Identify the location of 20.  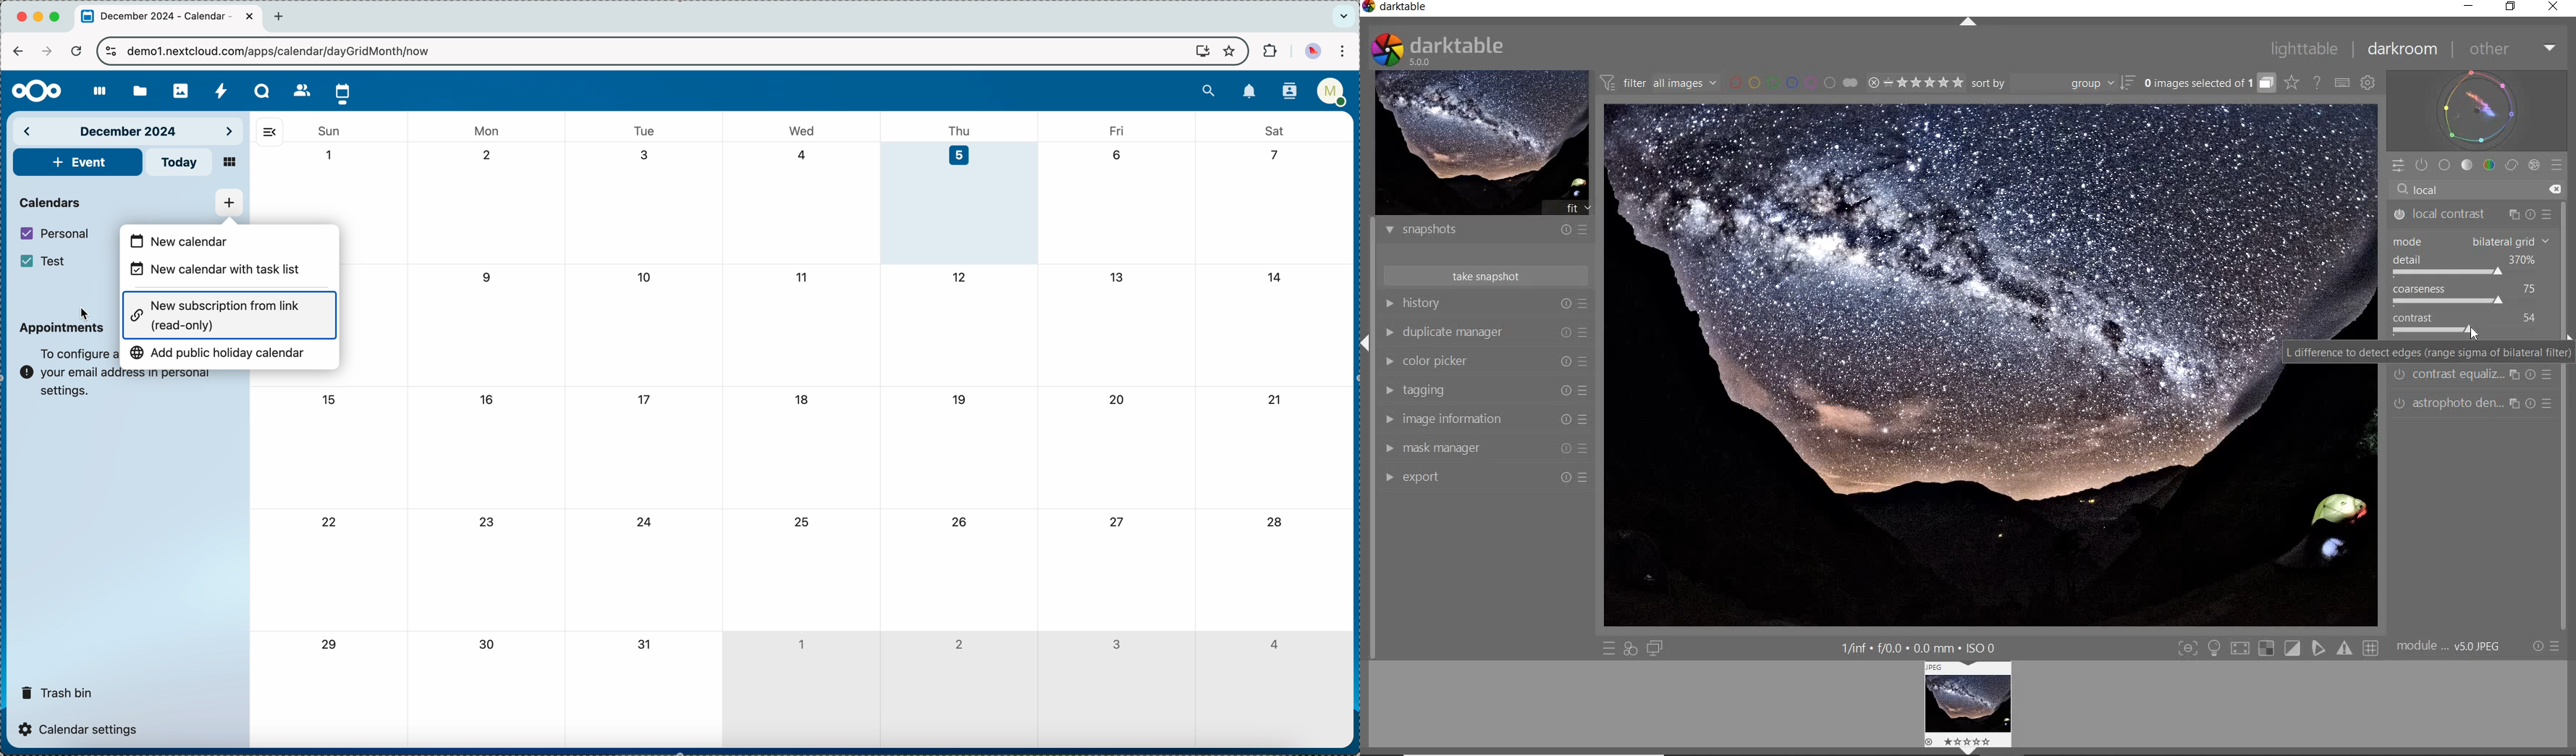
(1118, 399).